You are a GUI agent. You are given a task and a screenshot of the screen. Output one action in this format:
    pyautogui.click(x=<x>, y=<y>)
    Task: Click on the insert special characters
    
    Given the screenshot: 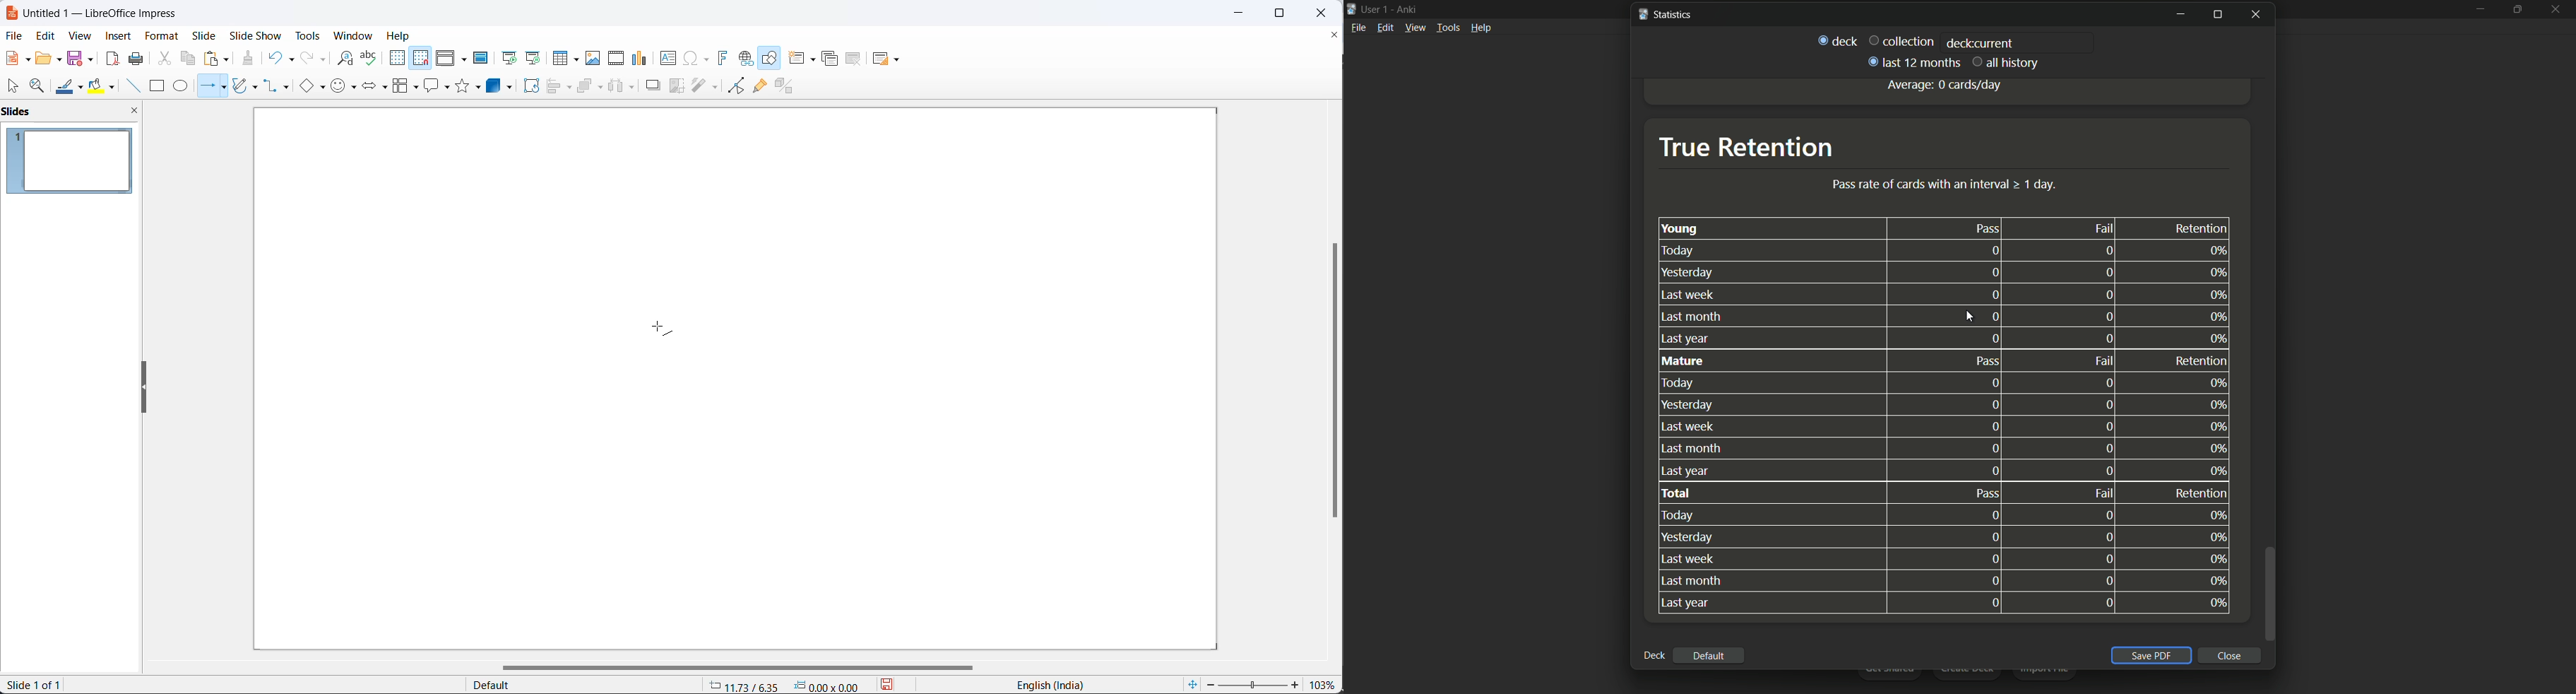 What is the action you would take?
    pyautogui.click(x=696, y=57)
    